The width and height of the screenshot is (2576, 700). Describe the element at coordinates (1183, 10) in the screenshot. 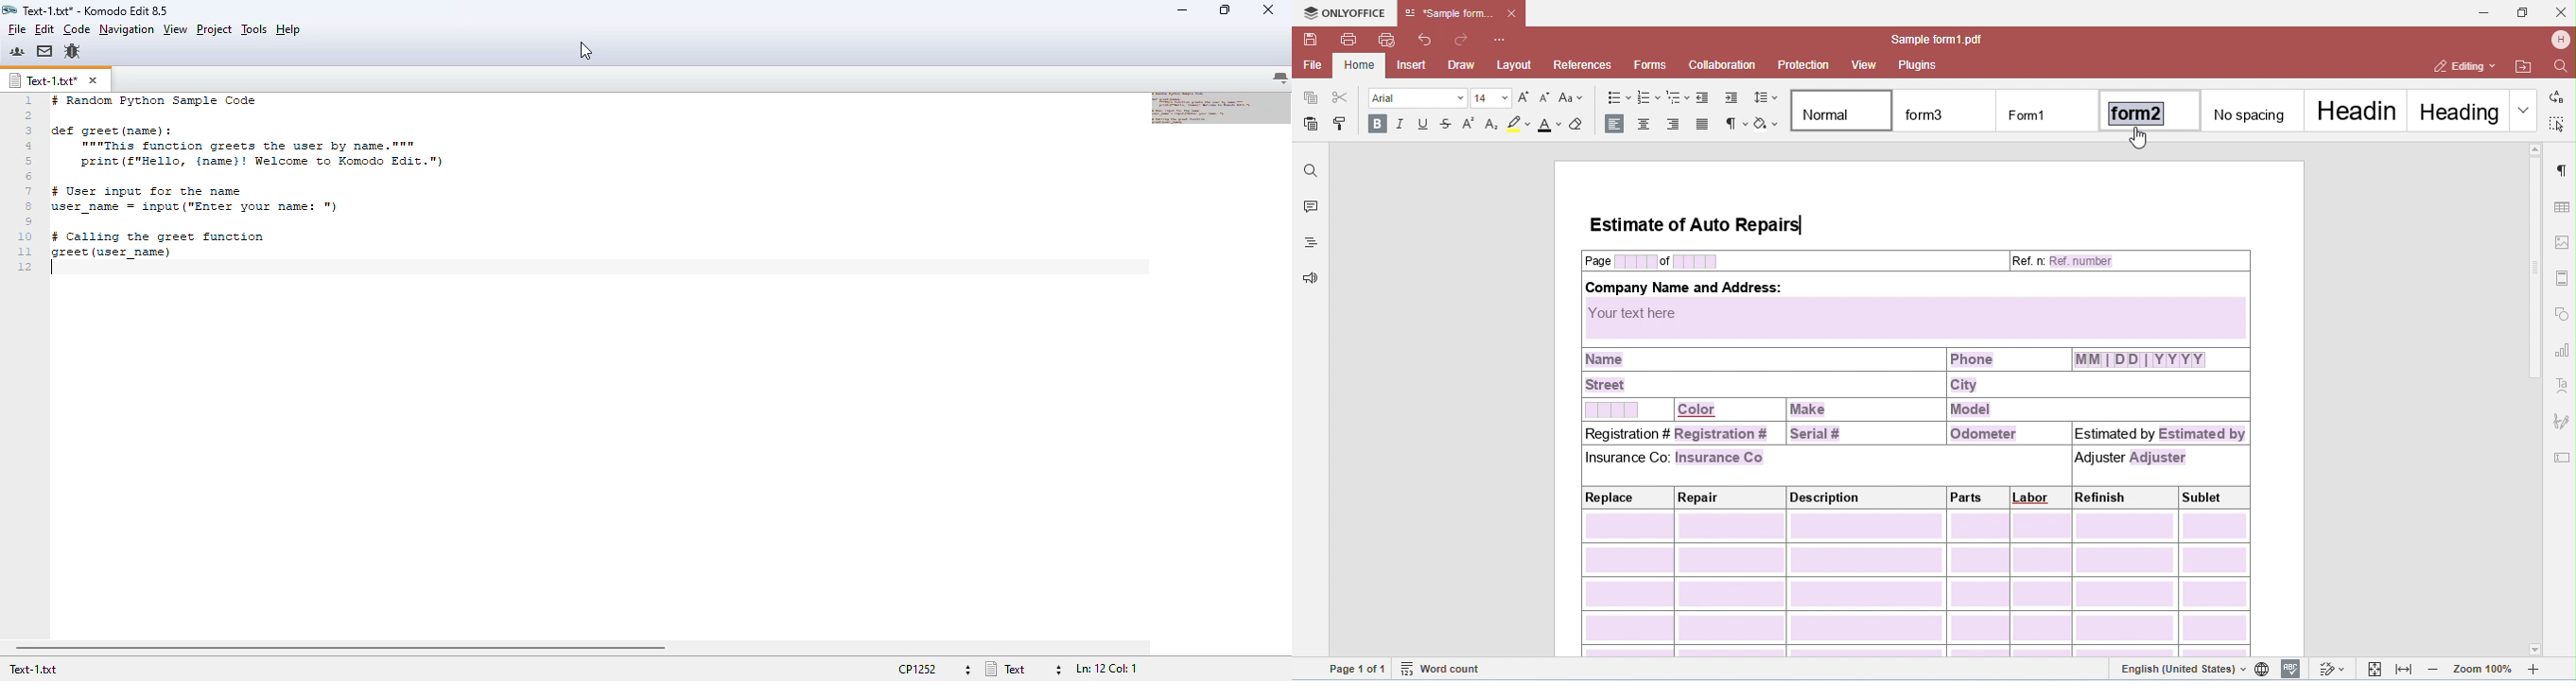

I see `minimize` at that location.